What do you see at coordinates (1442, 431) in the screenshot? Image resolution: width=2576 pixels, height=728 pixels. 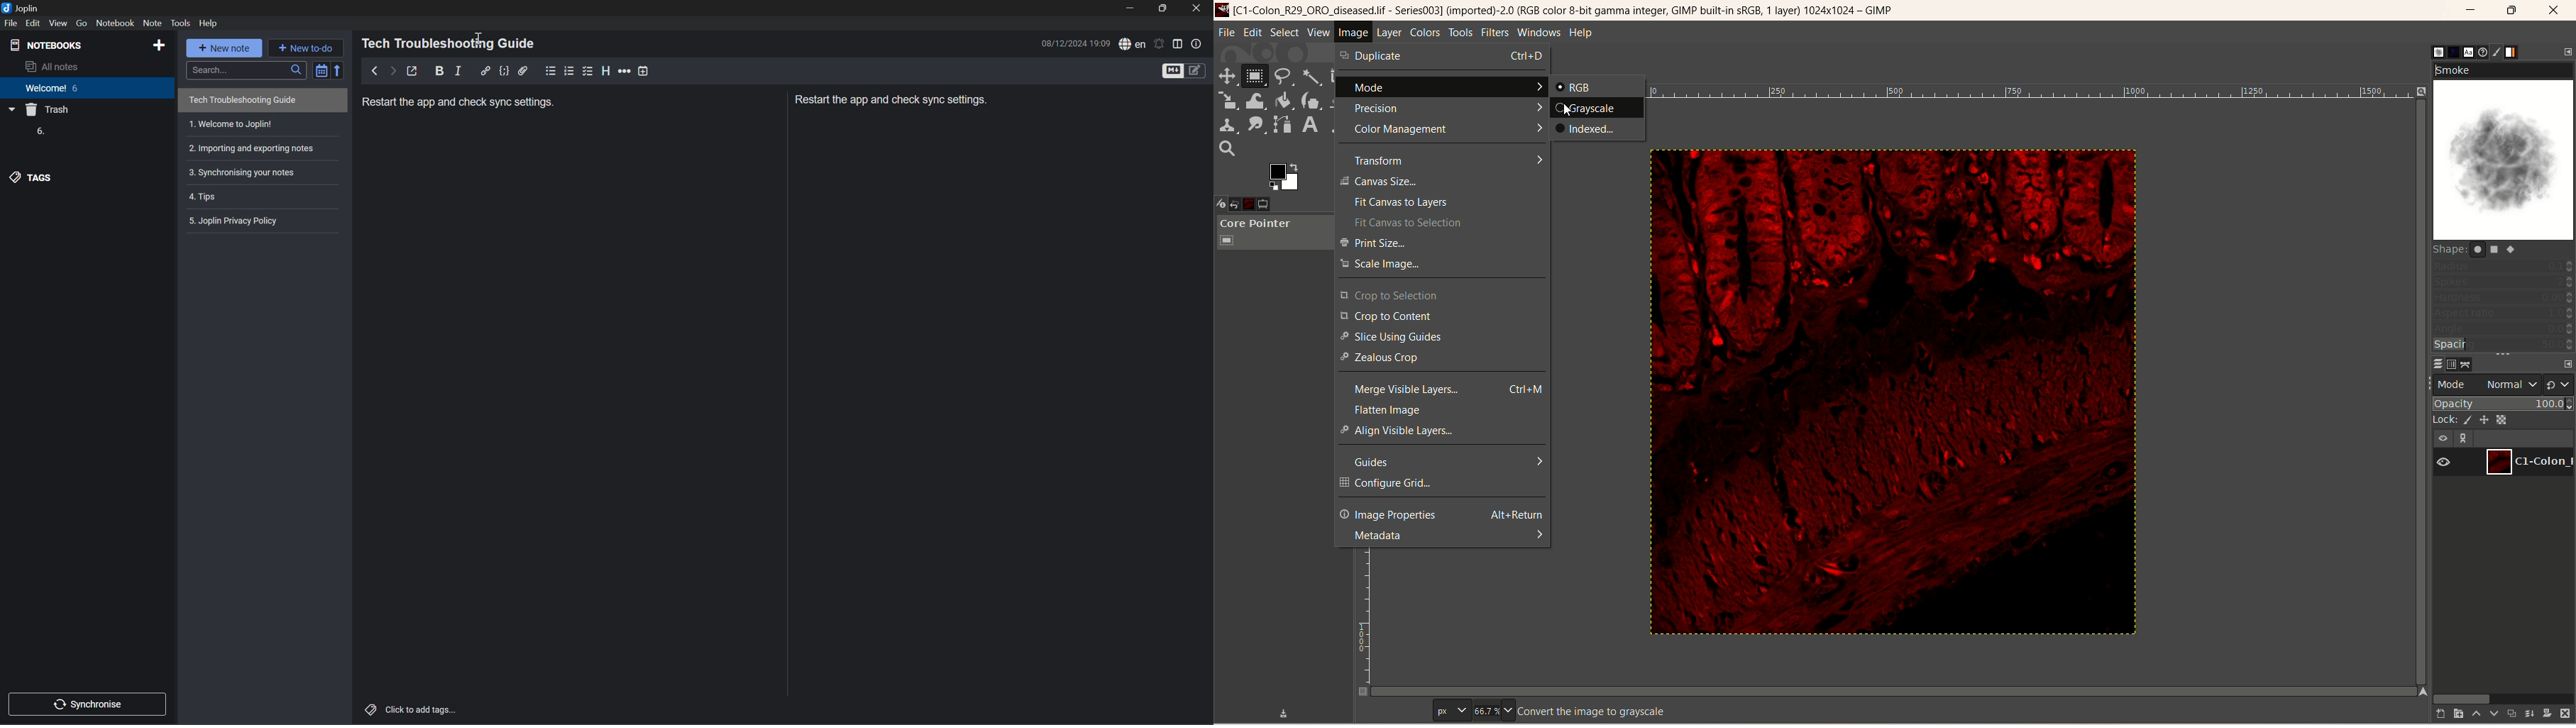 I see `align visible layers` at bounding box center [1442, 431].